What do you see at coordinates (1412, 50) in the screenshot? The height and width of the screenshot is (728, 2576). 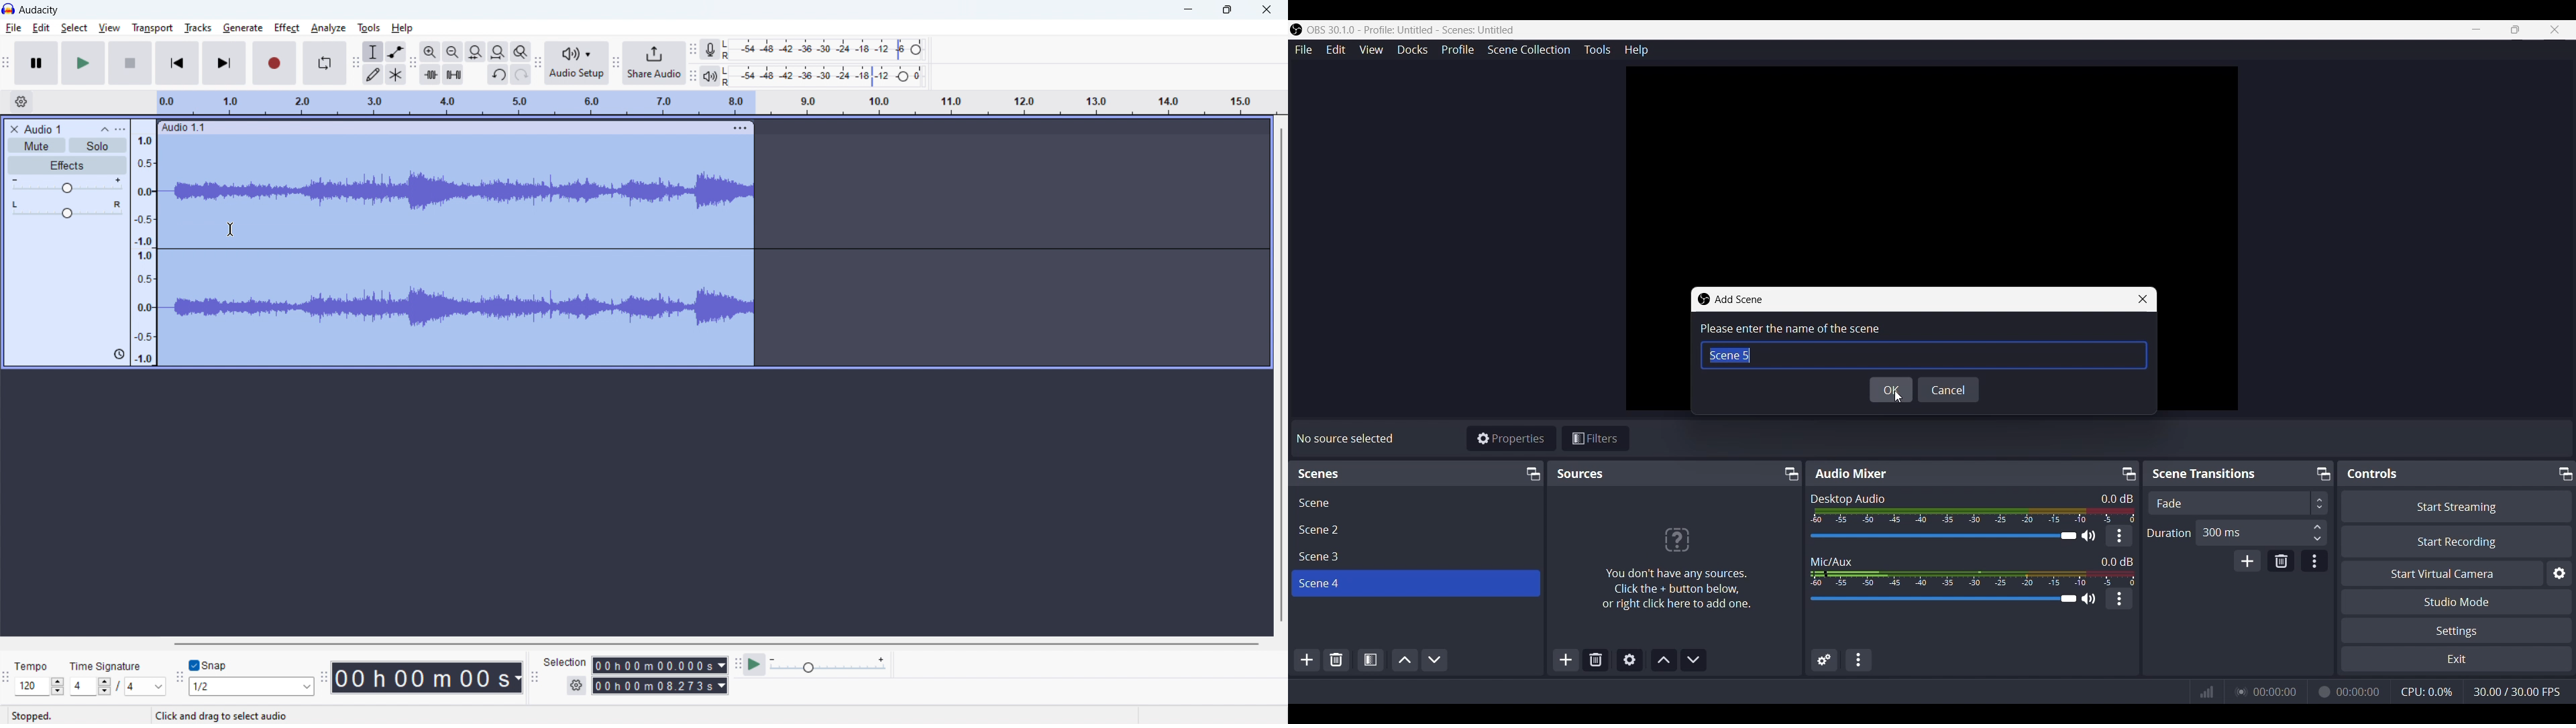 I see `Docks` at bounding box center [1412, 50].